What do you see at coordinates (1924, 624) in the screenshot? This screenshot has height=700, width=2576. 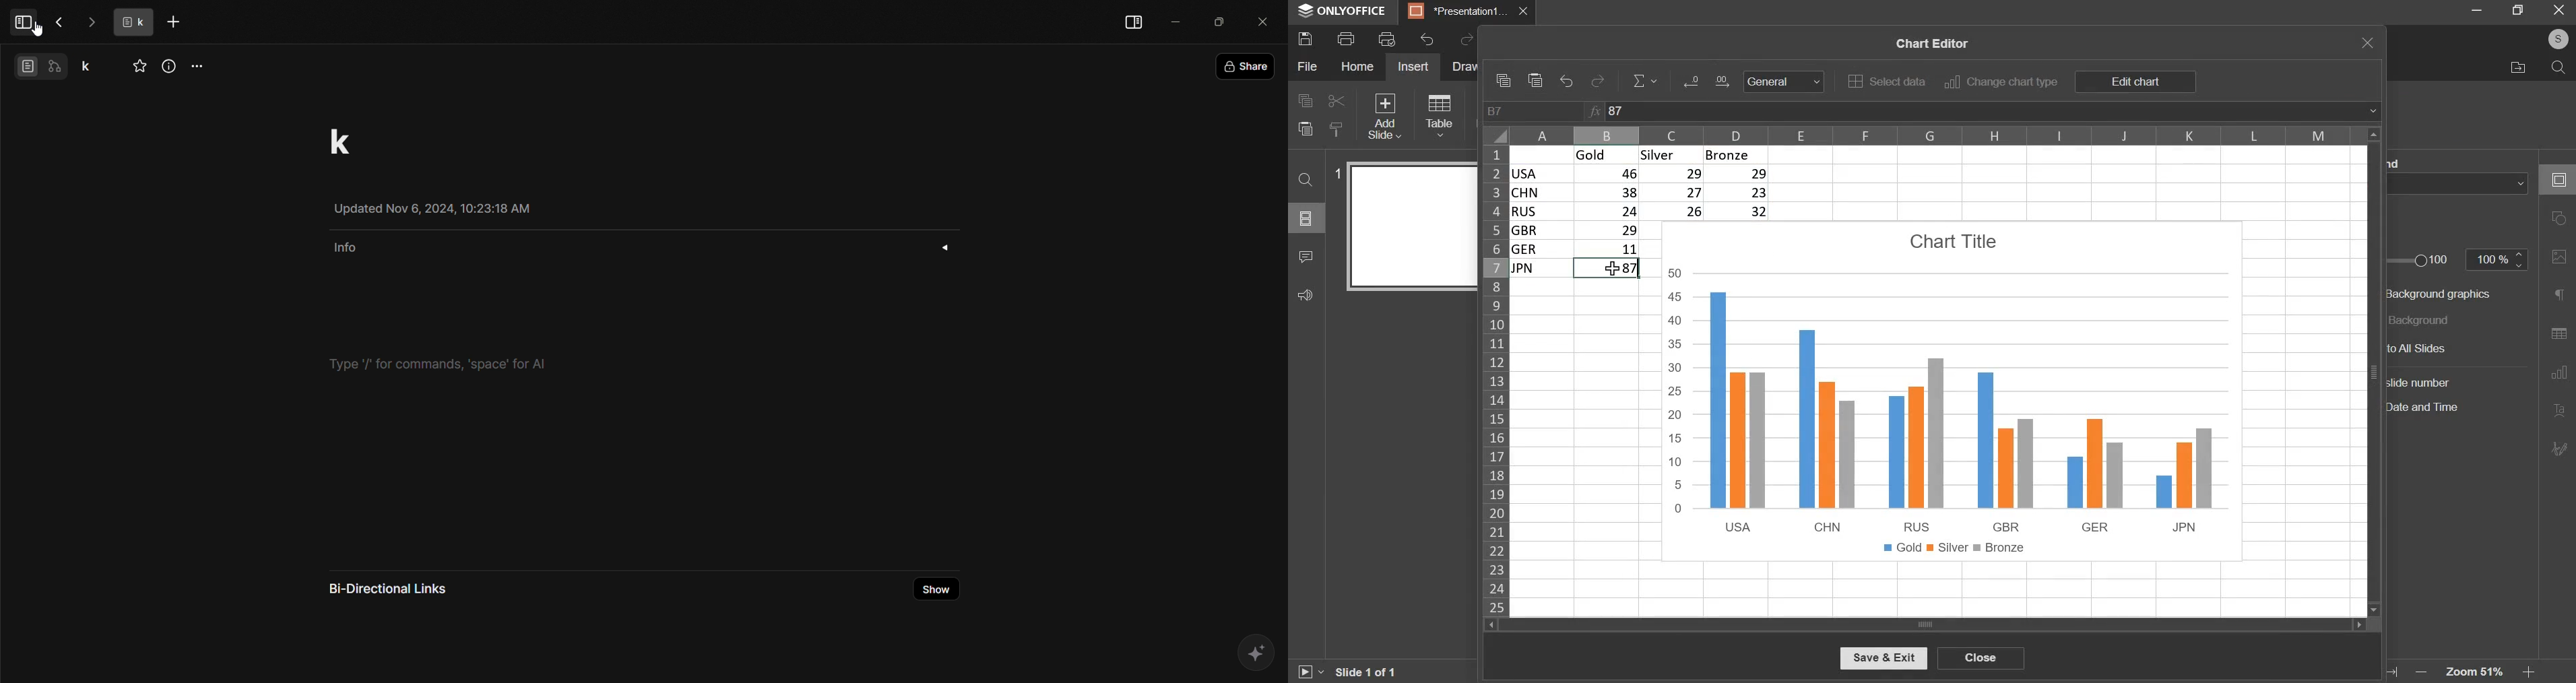 I see `horizontal slider` at bounding box center [1924, 624].